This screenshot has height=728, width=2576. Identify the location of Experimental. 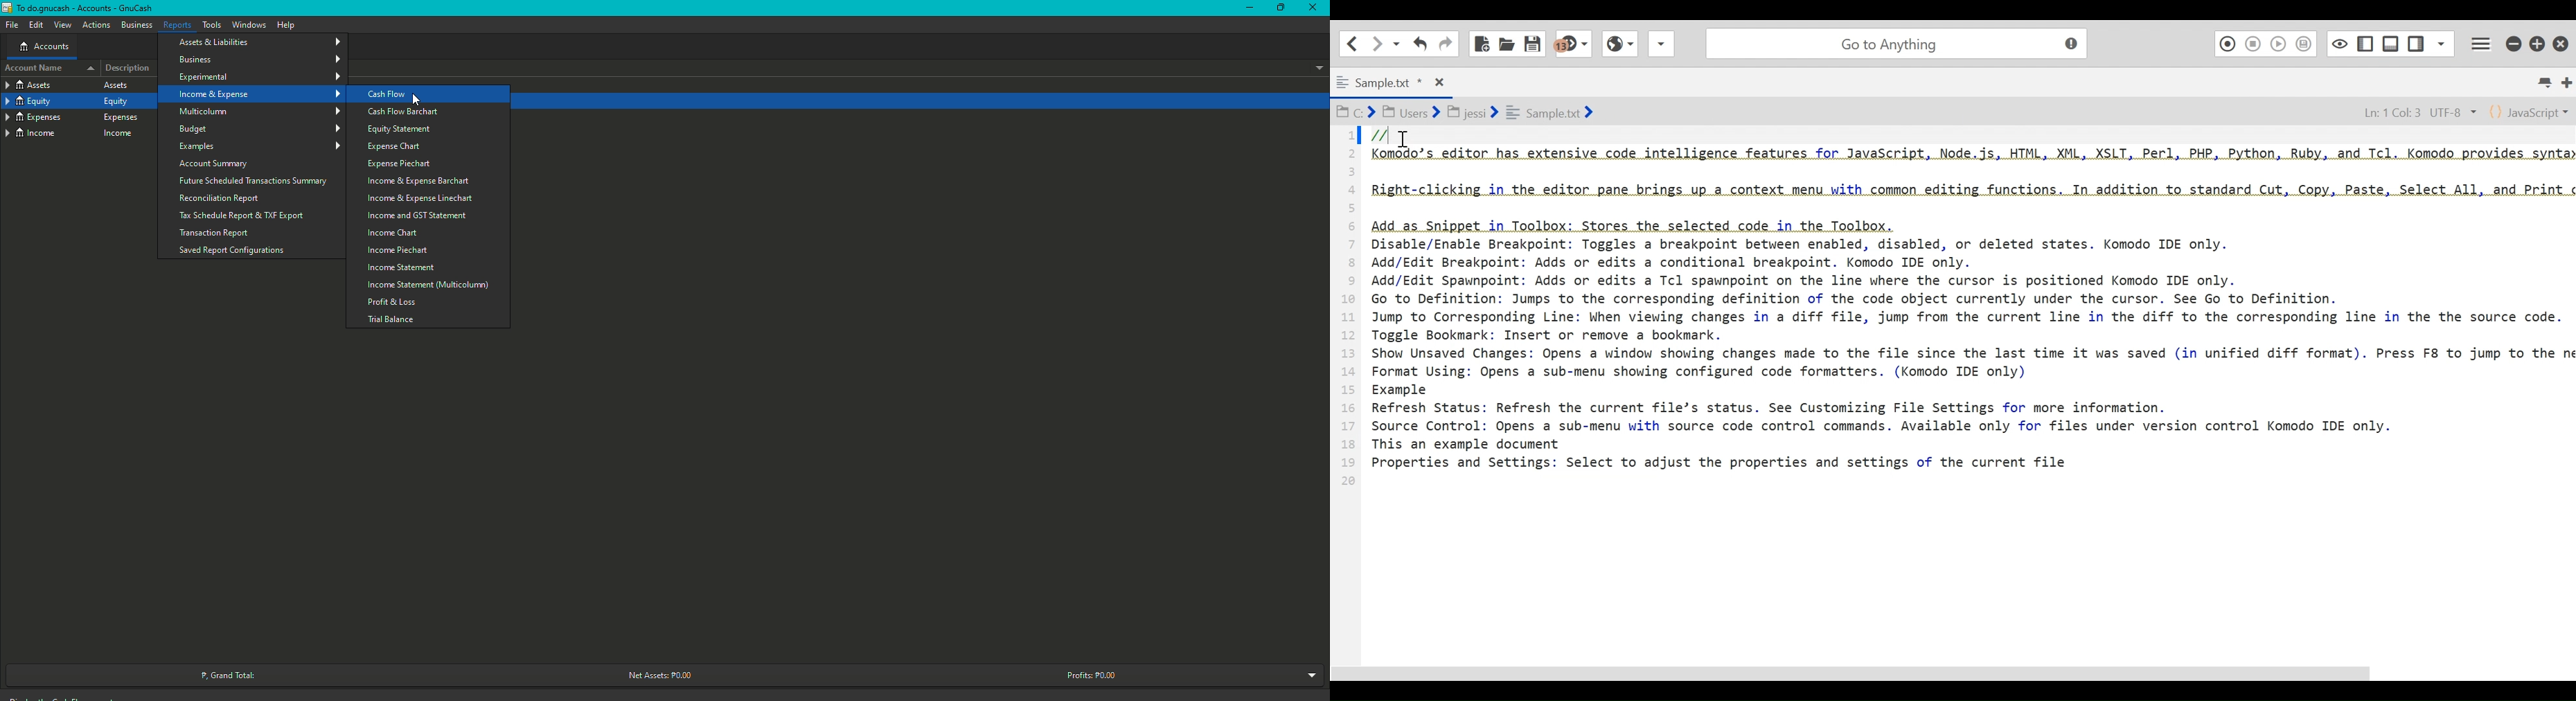
(259, 76).